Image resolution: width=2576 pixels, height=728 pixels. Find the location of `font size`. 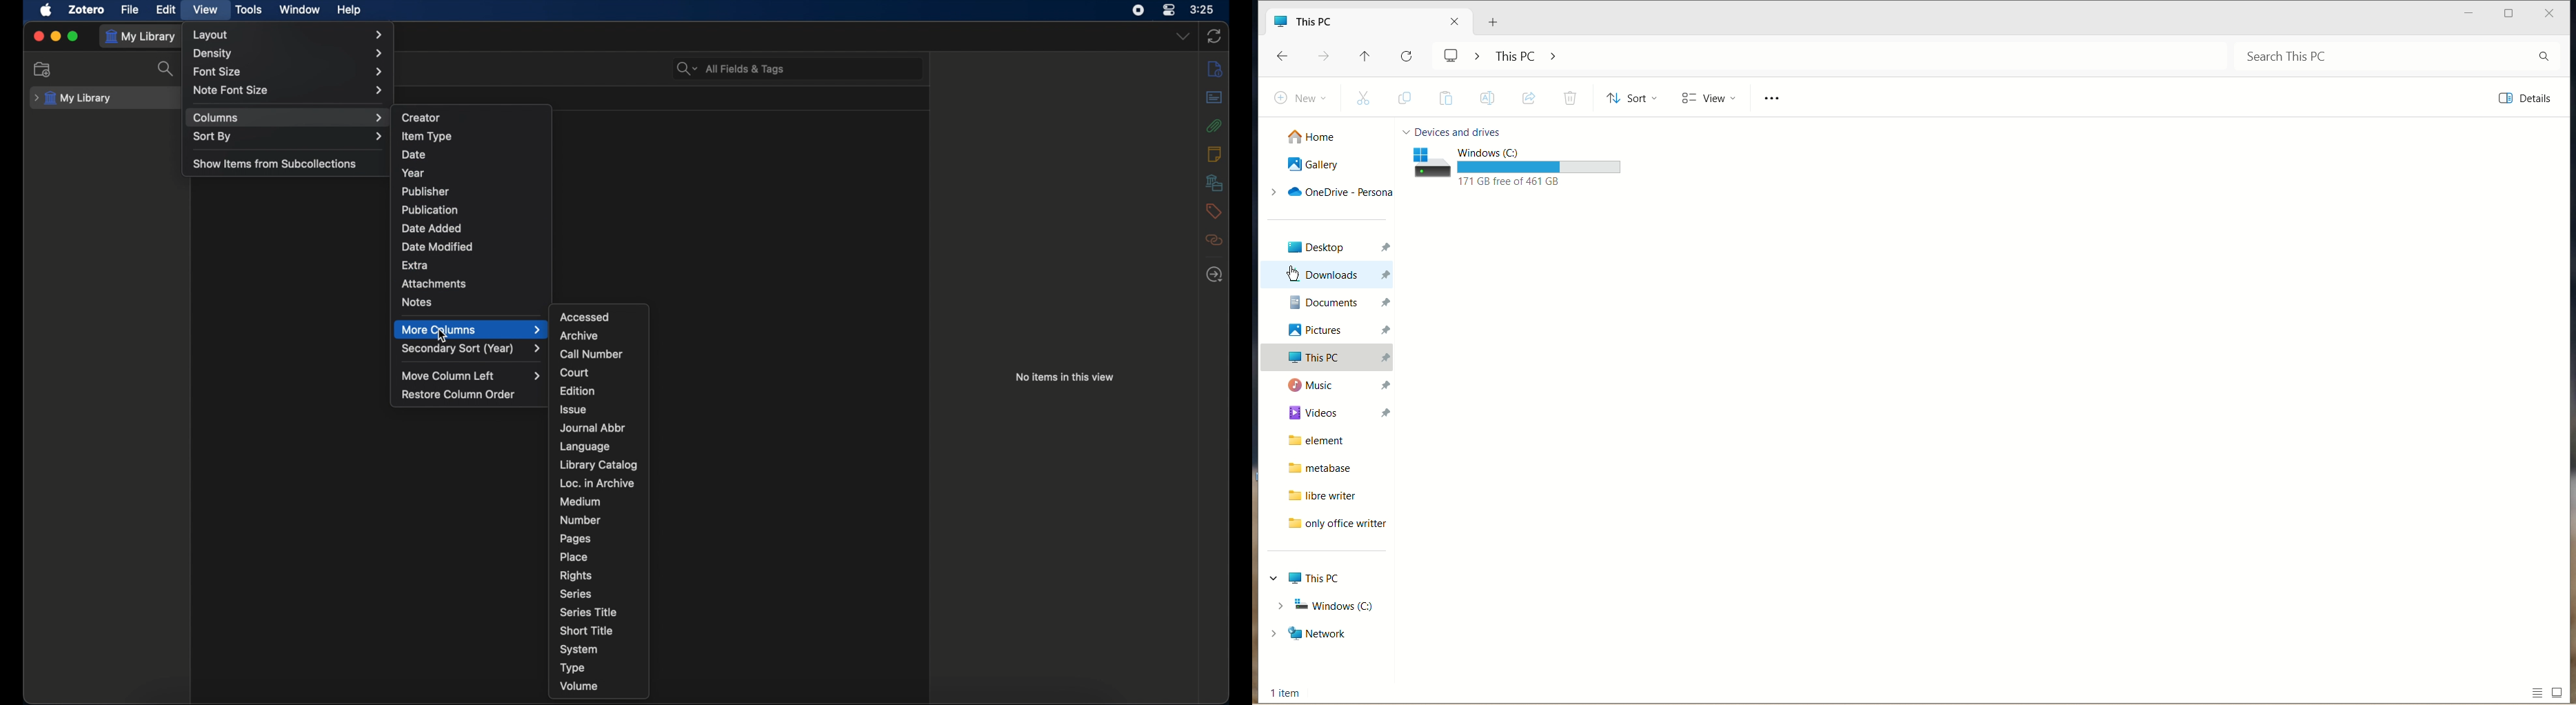

font size is located at coordinates (288, 72).